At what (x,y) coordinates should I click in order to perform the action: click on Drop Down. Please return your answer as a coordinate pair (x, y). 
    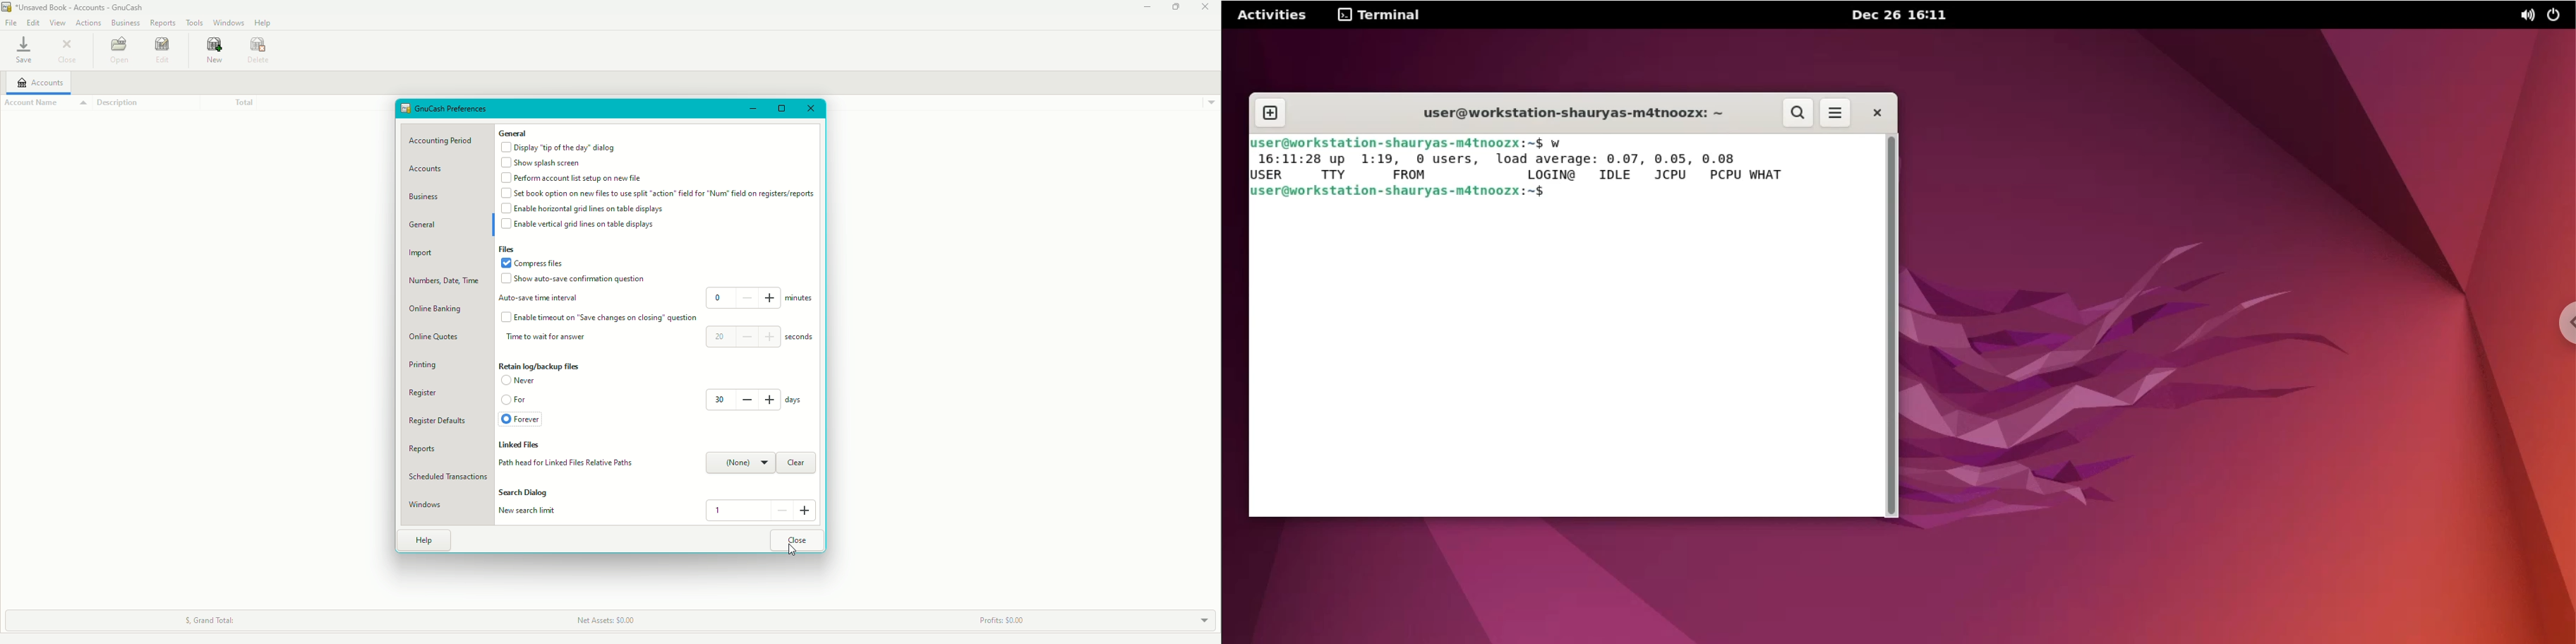
    Looking at the image, I should click on (1196, 619).